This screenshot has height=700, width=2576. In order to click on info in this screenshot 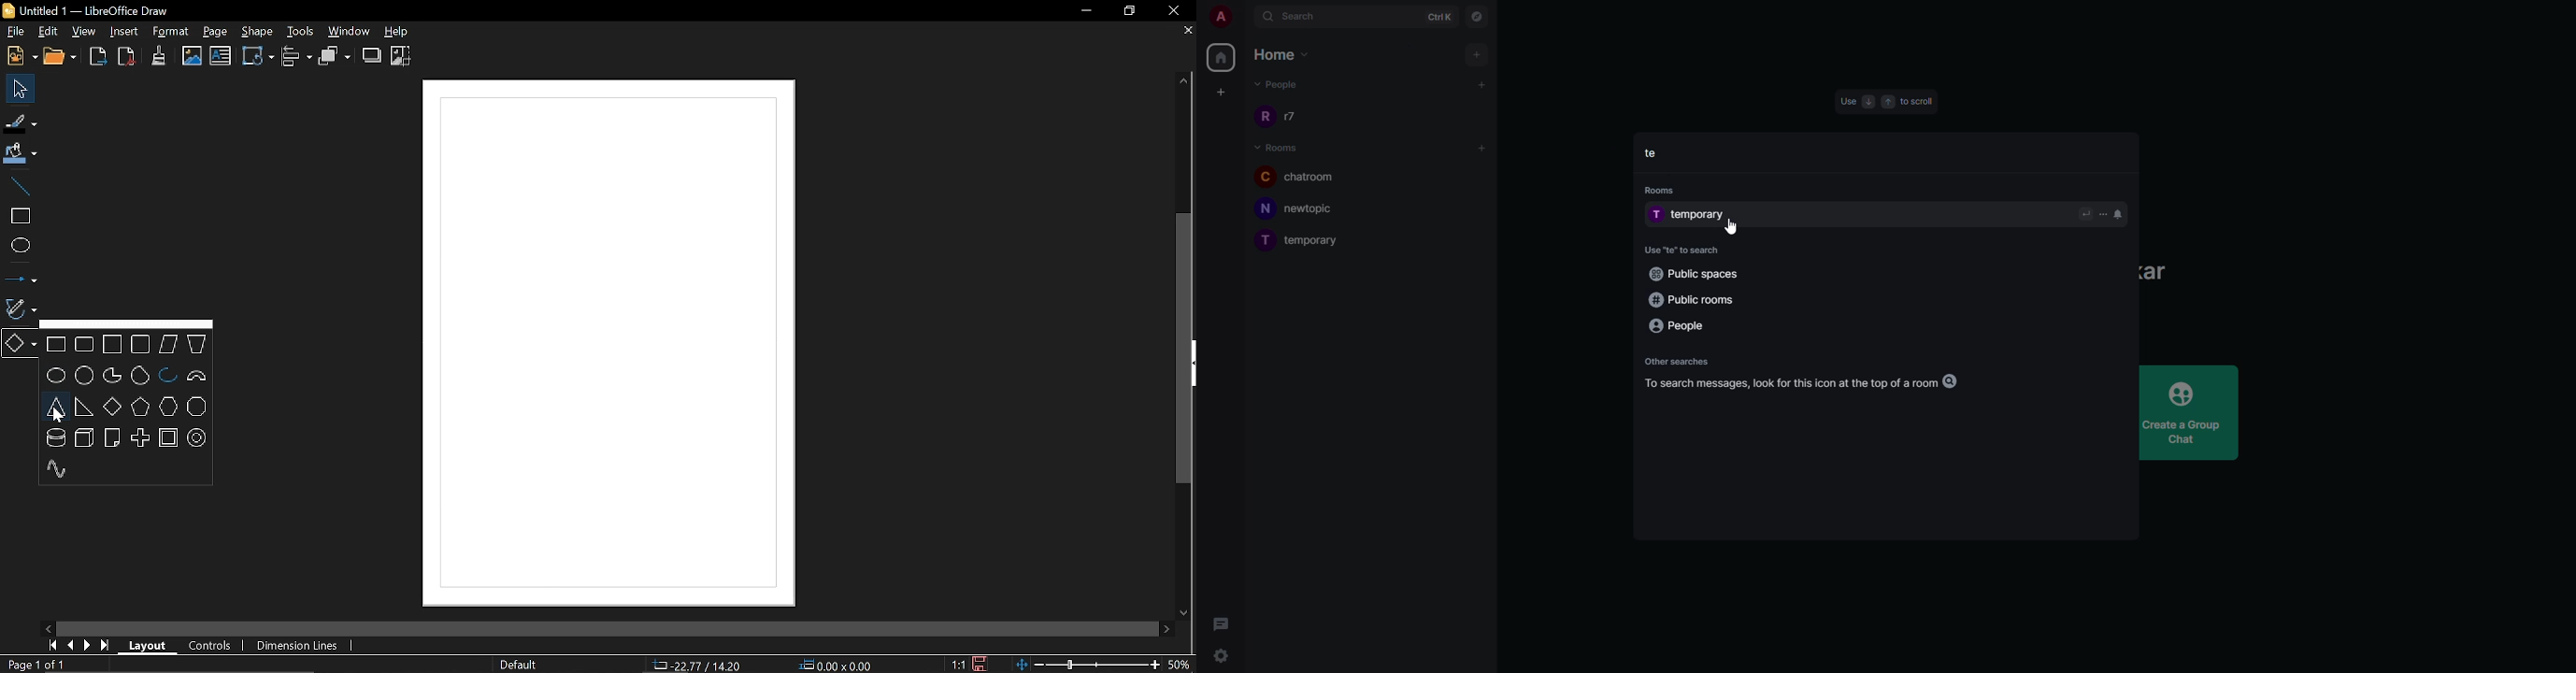, I will do `click(1810, 383)`.